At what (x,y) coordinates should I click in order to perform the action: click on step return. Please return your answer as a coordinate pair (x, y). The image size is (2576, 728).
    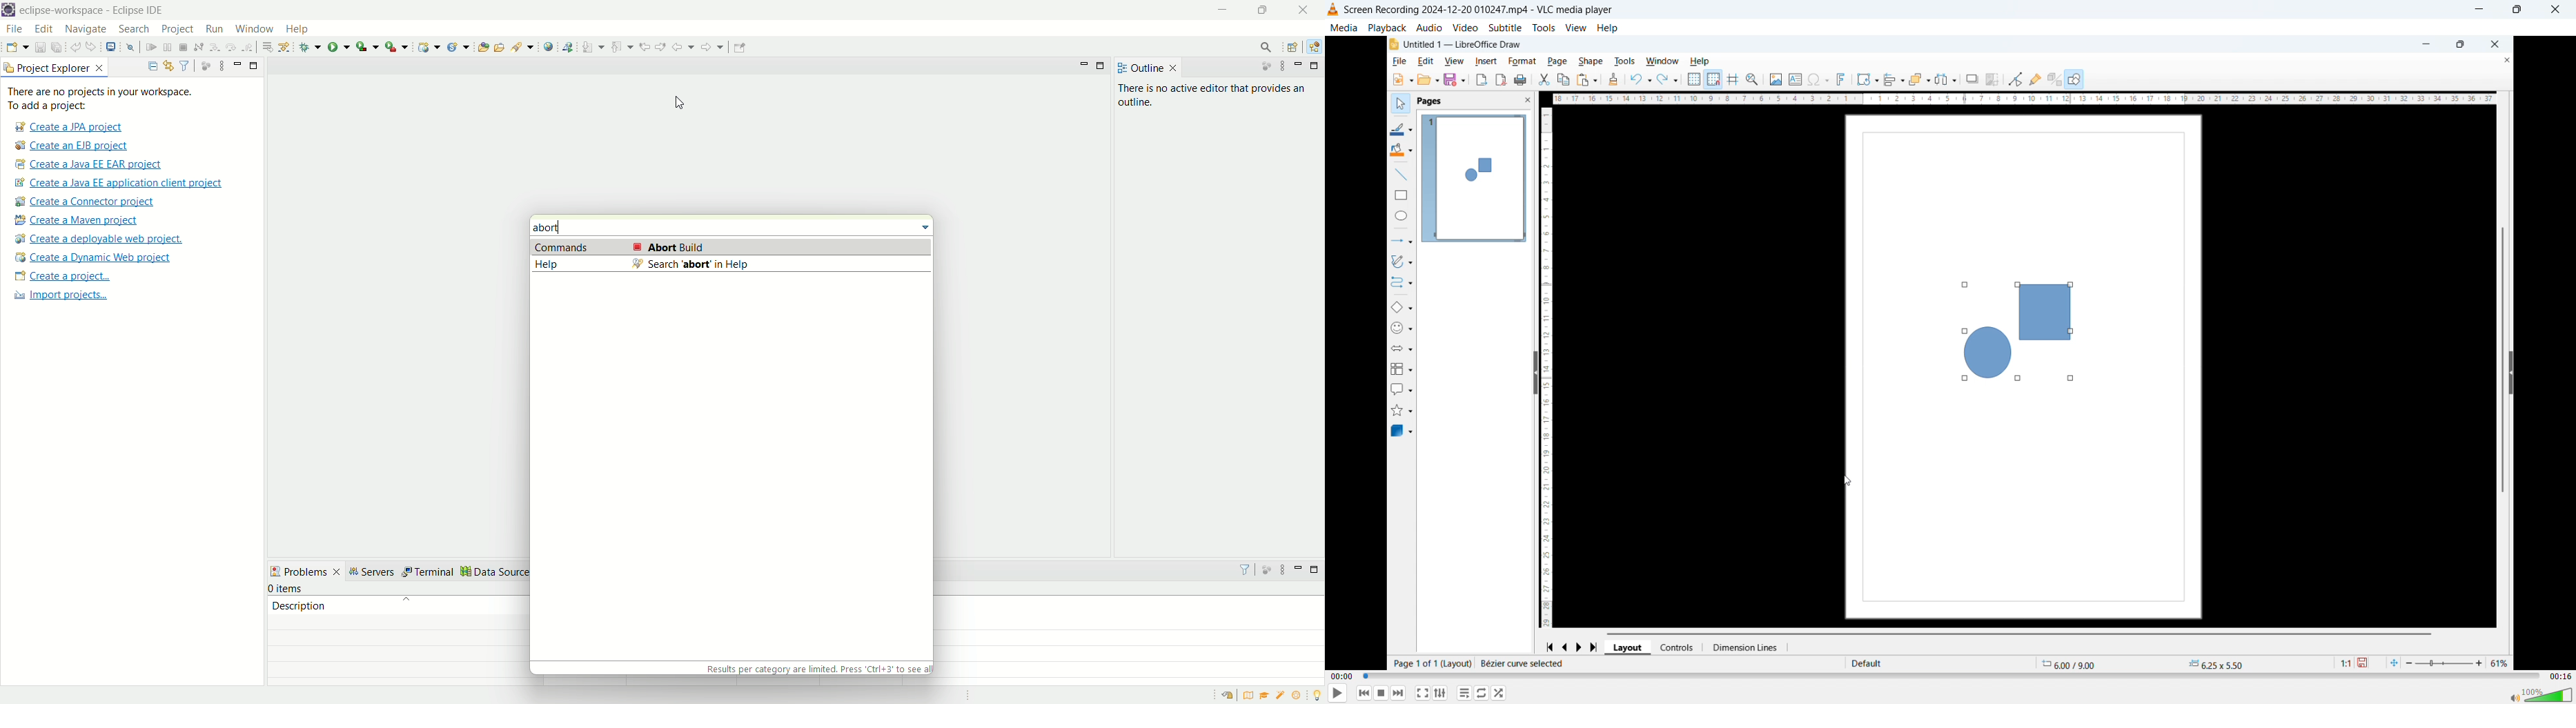
    Looking at the image, I should click on (248, 48).